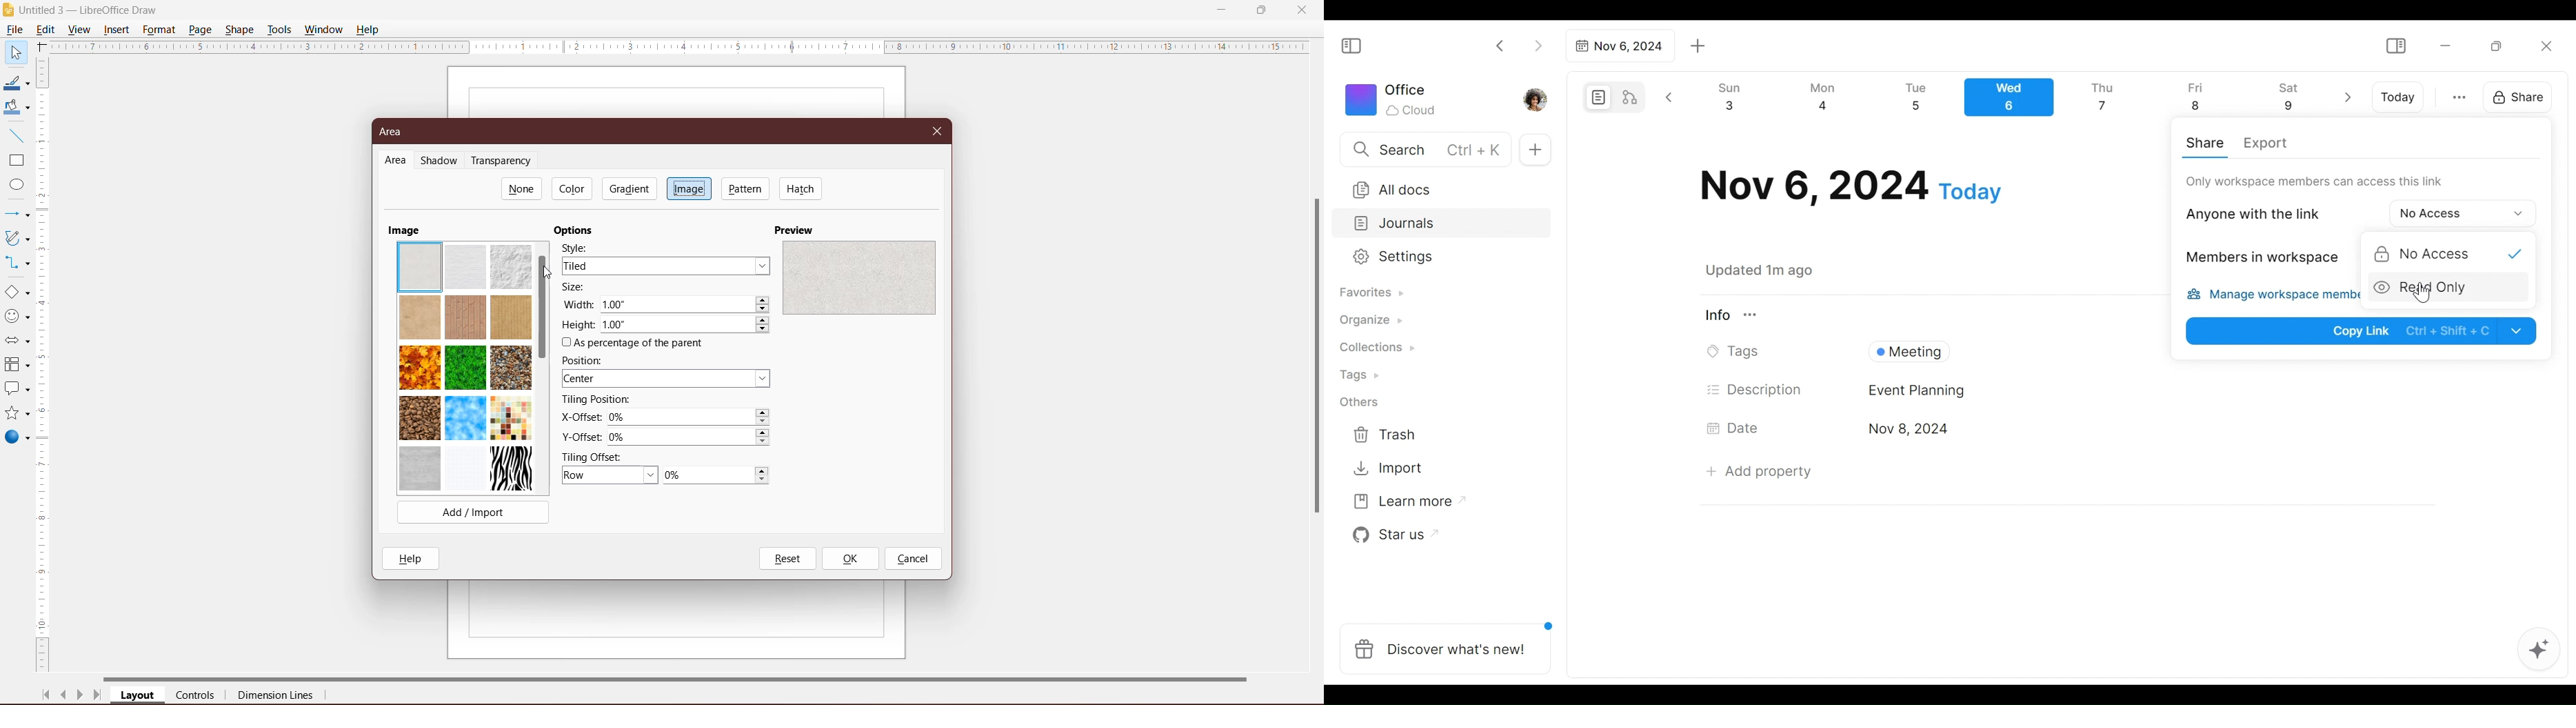 The width and height of the screenshot is (2576, 728). What do you see at coordinates (13, 186) in the screenshot?
I see `Ellipse` at bounding box center [13, 186].